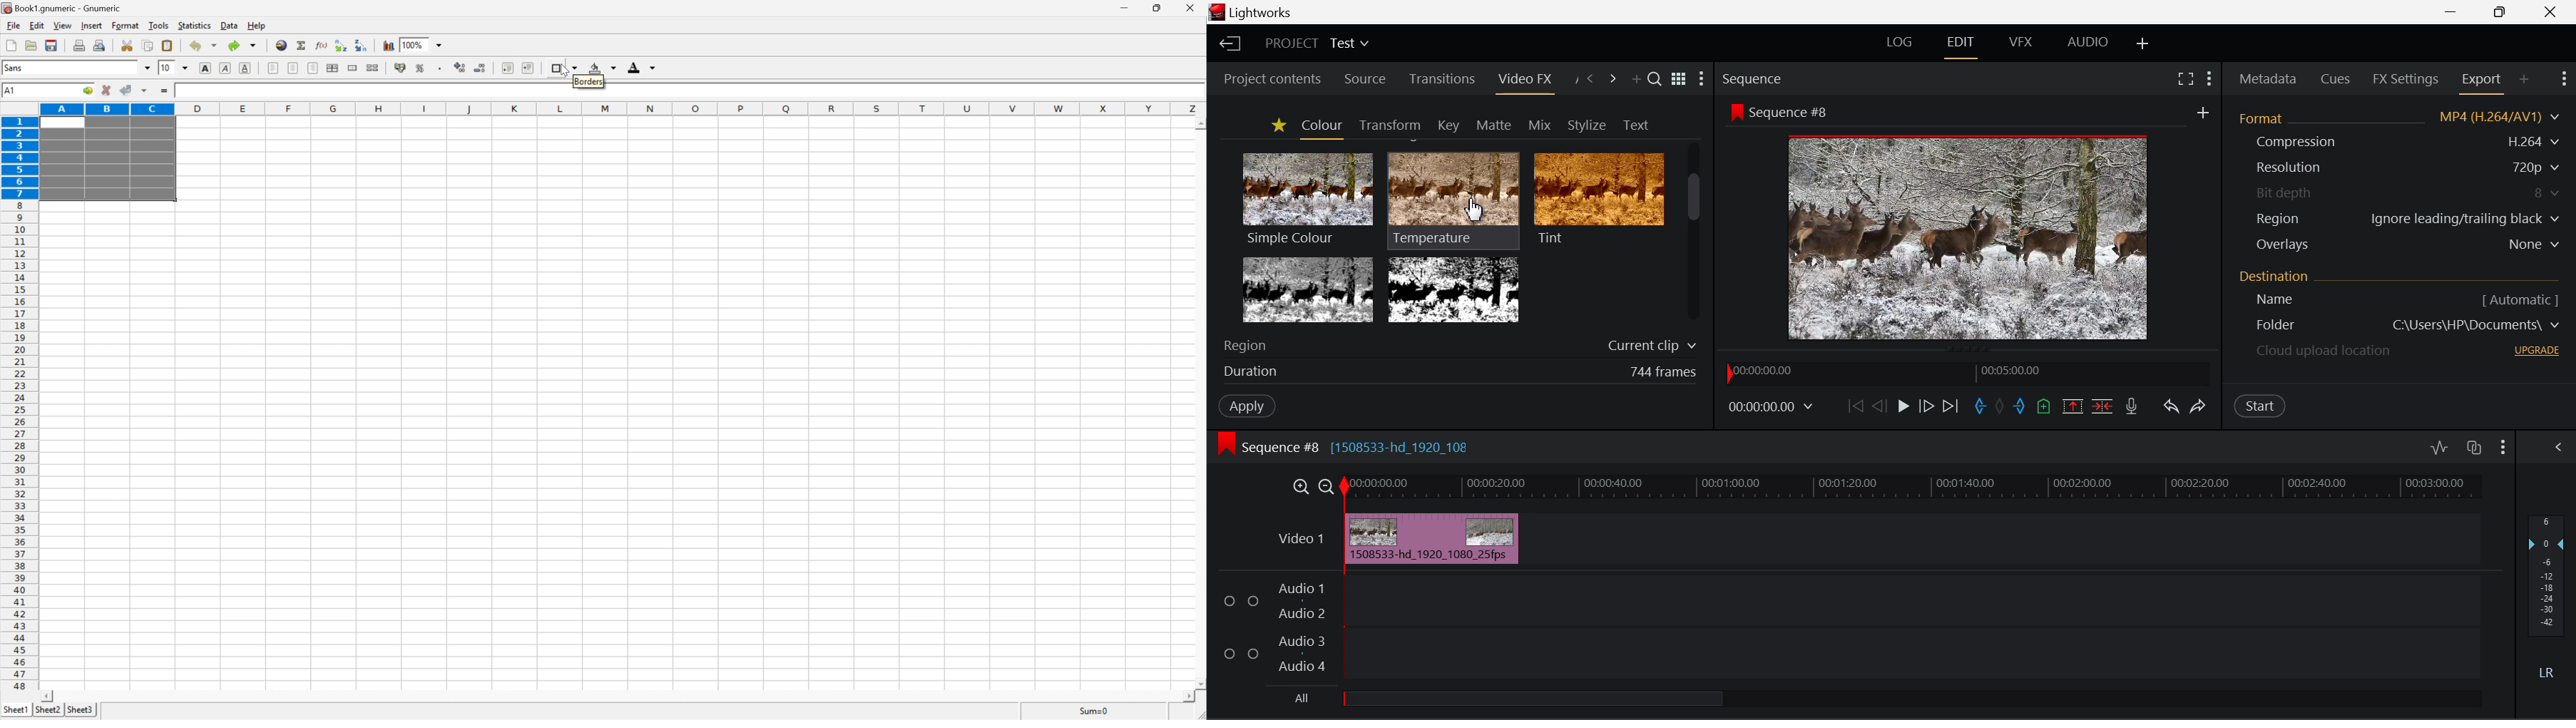 The height and width of the screenshot is (728, 2576). What do you see at coordinates (2261, 407) in the screenshot?
I see `Start` at bounding box center [2261, 407].